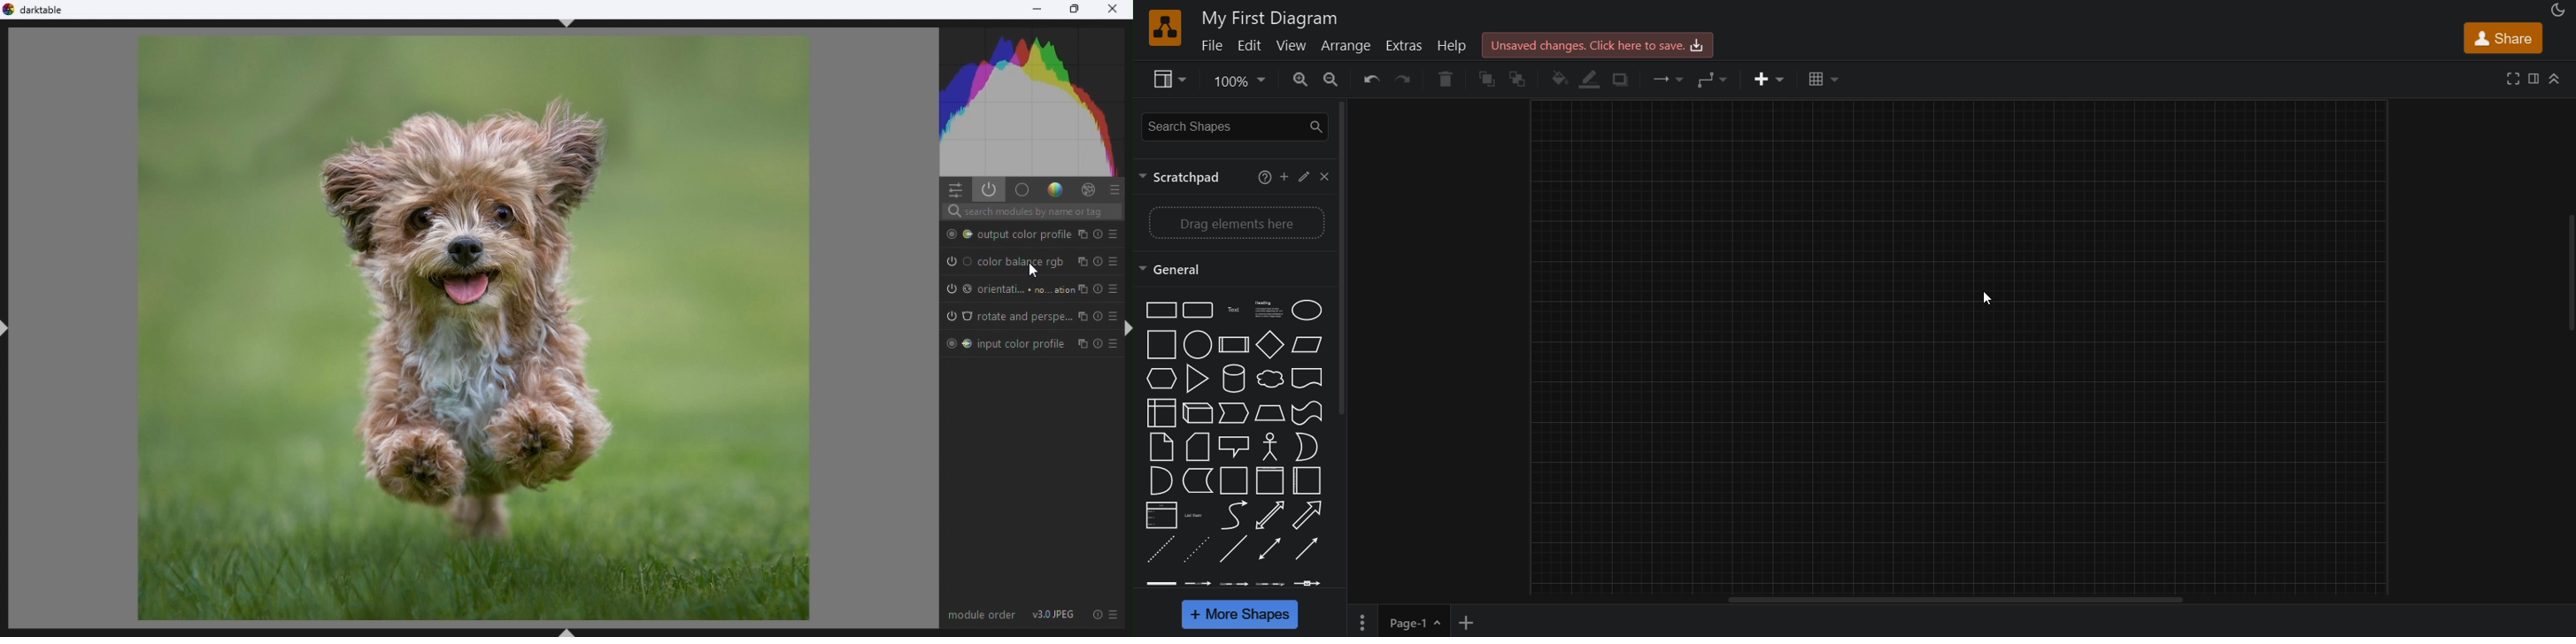 The image size is (2576, 644). Describe the element at coordinates (1165, 28) in the screenshot. I see `logo` at that location.